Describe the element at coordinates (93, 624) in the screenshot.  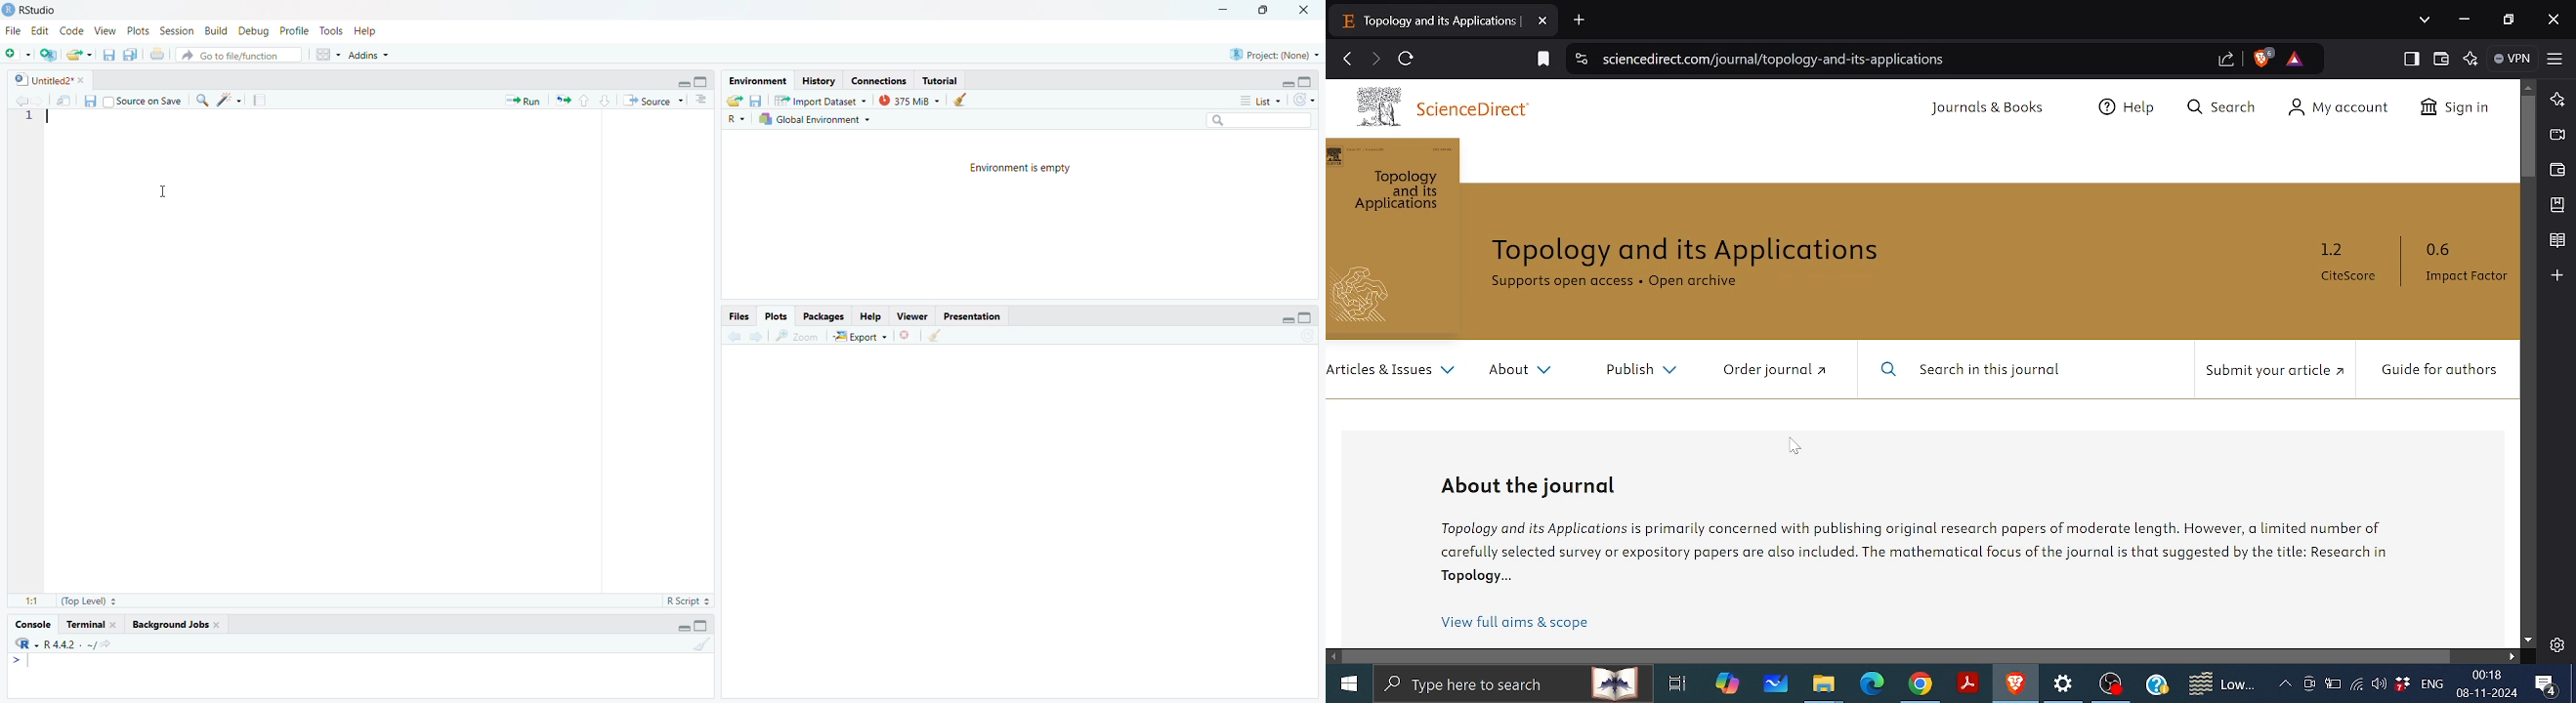
I see `terminal` at that location.